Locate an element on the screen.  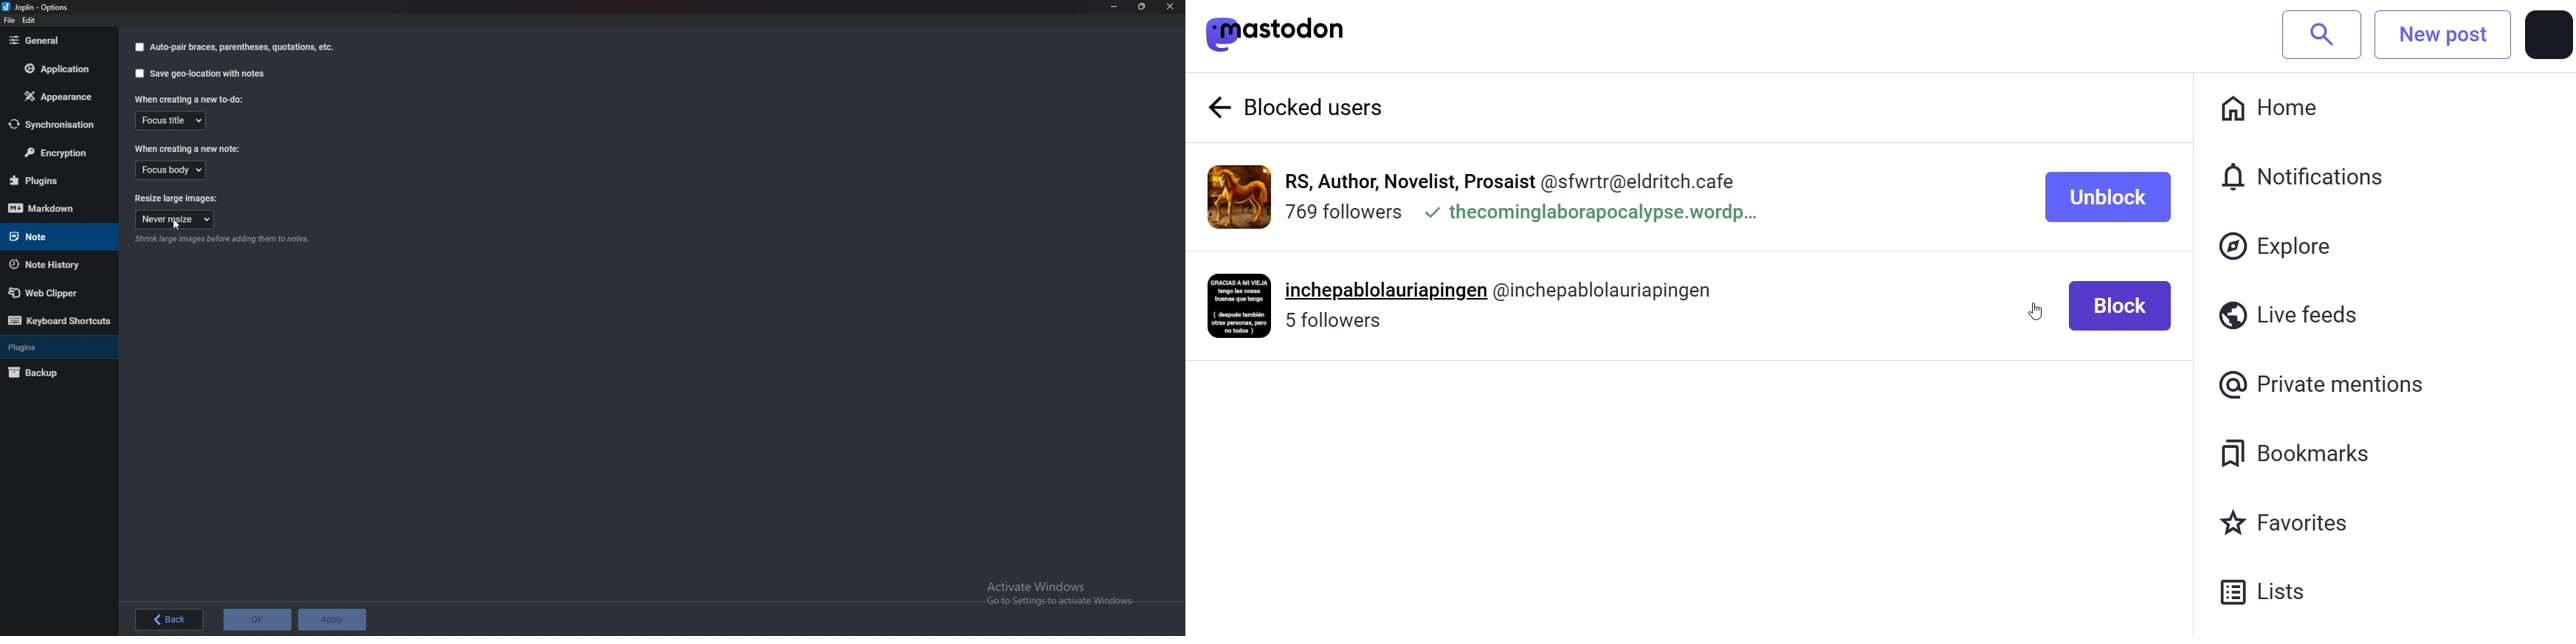
profile picture is located at coordinates (1240, 305).